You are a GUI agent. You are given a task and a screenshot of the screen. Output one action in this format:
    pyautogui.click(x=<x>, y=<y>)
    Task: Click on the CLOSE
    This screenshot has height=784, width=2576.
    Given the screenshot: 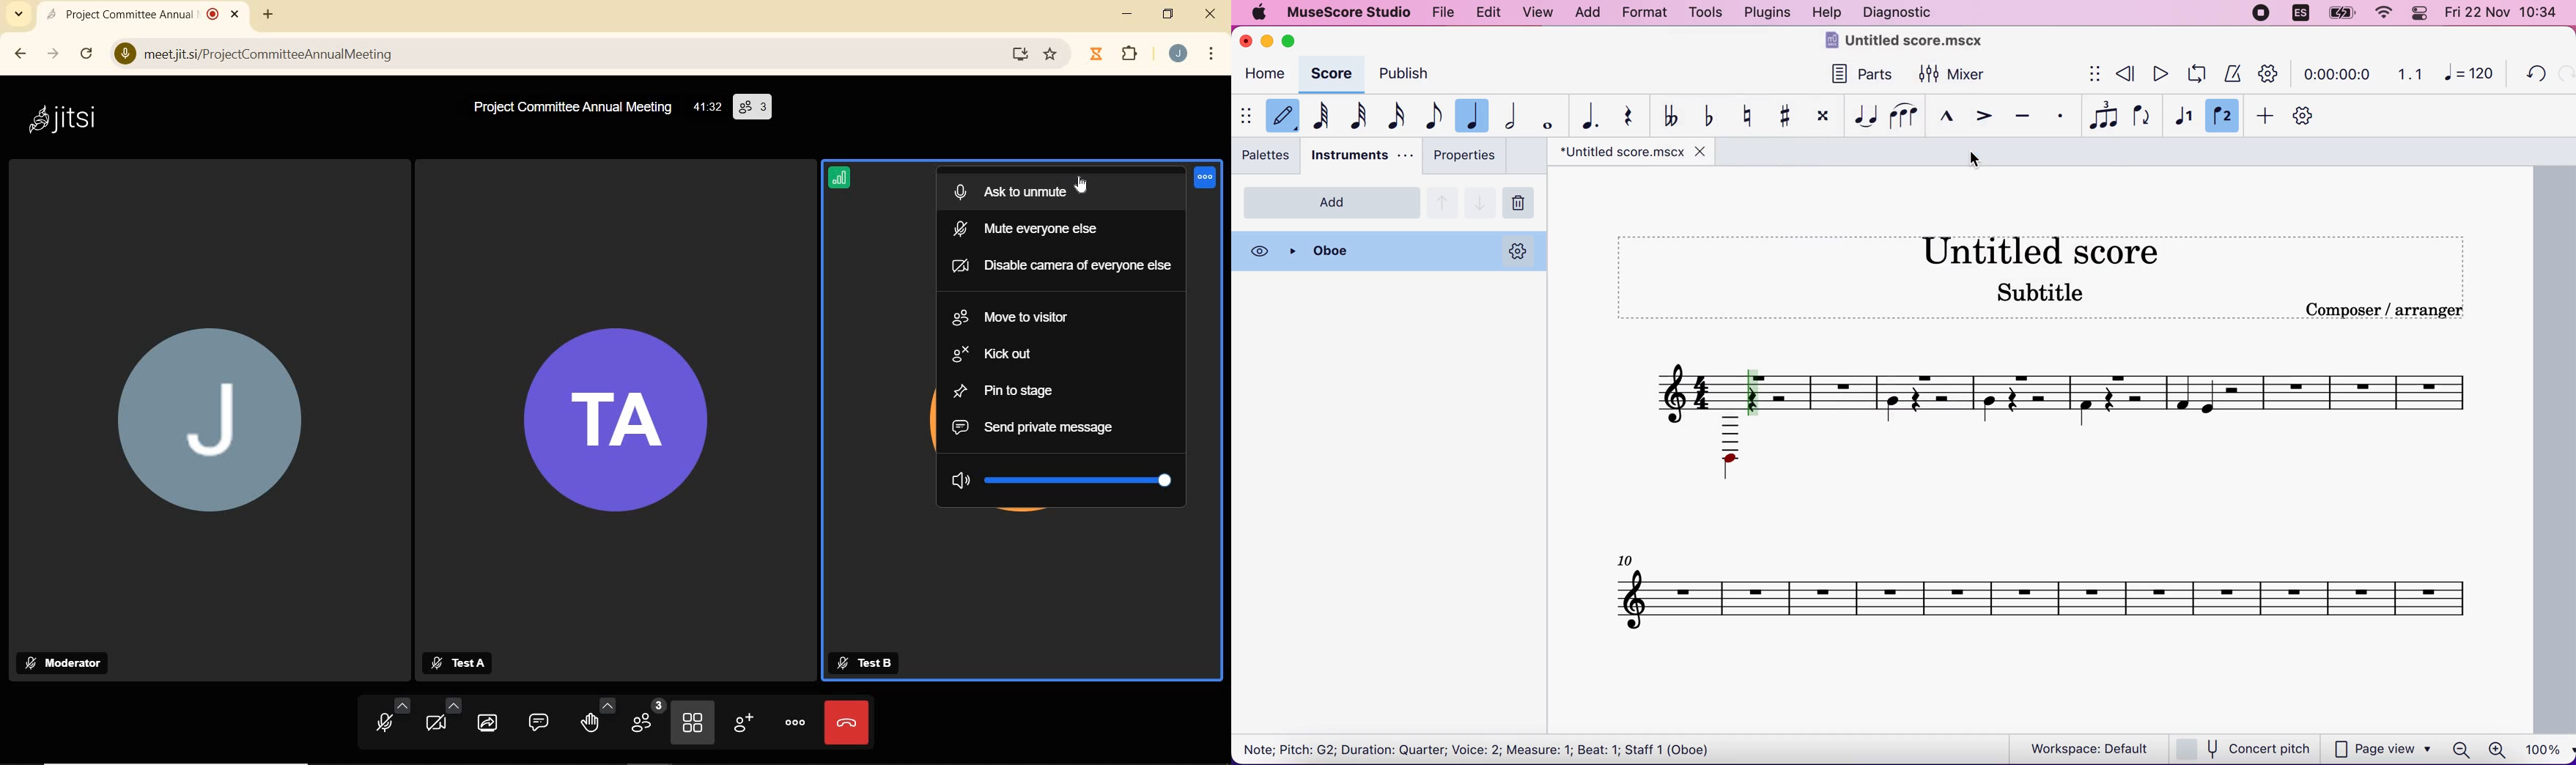 What is the action you would take?
    pyautogui.click(x=1211, y=14)
    